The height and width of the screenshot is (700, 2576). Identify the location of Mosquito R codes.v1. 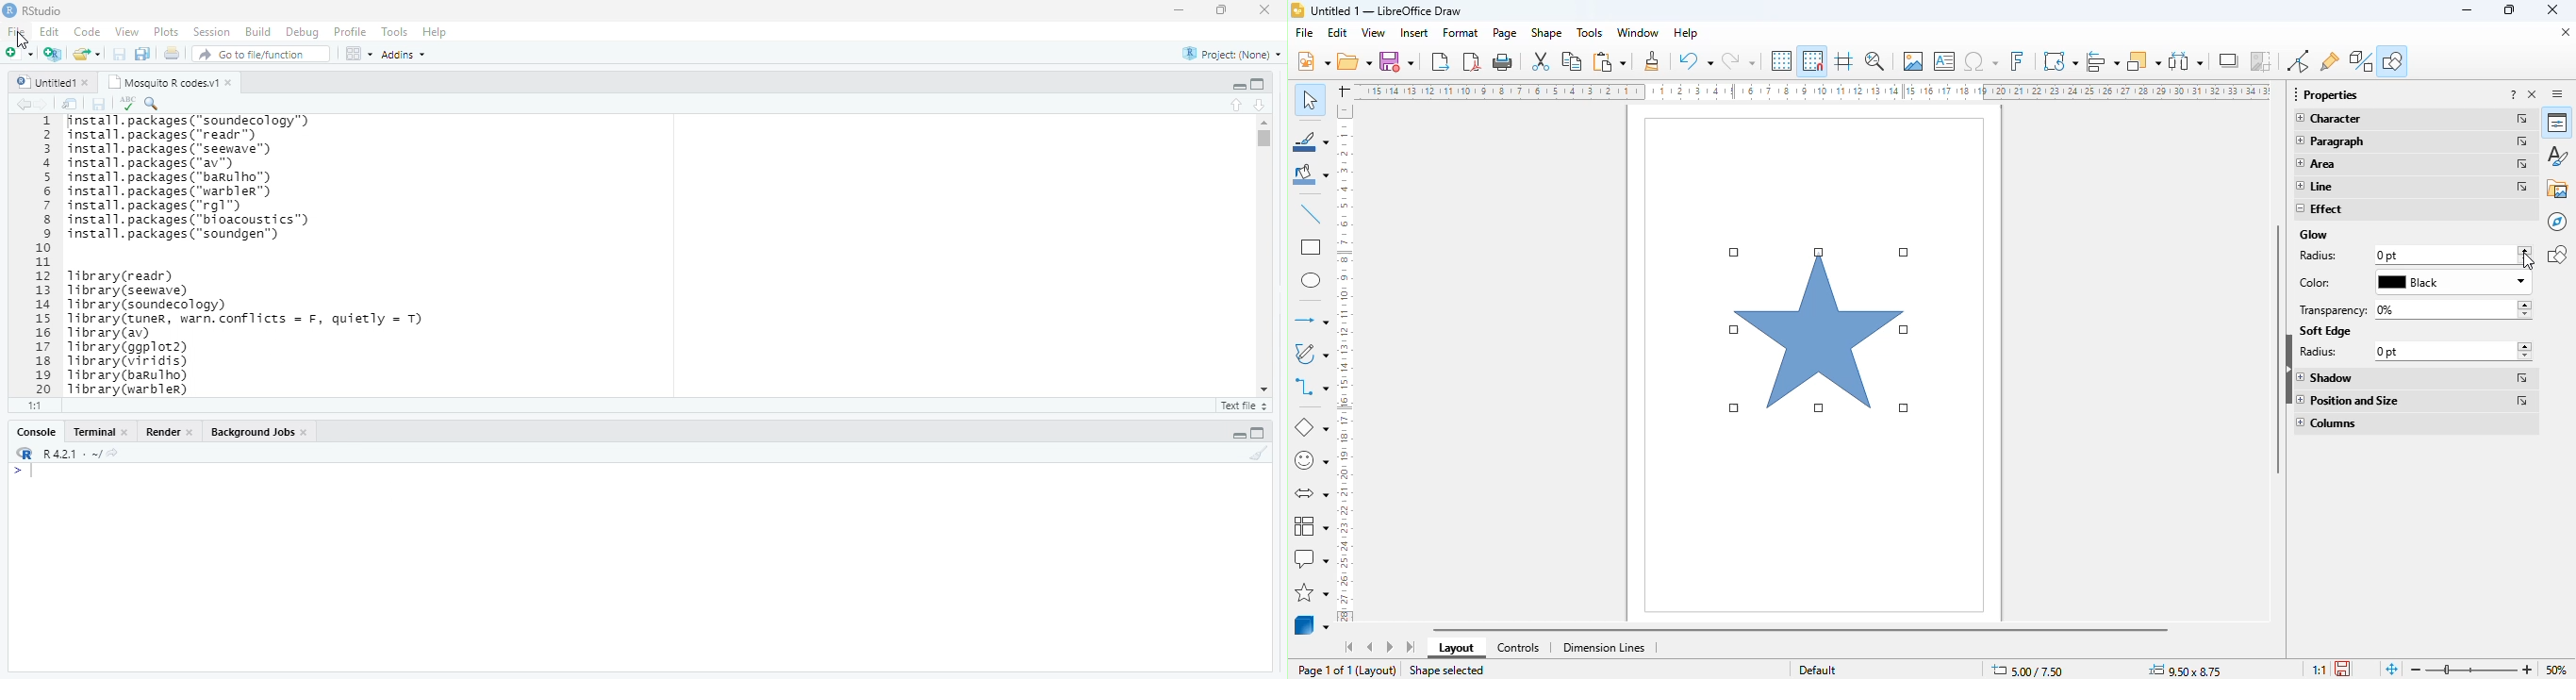
(164, 82).